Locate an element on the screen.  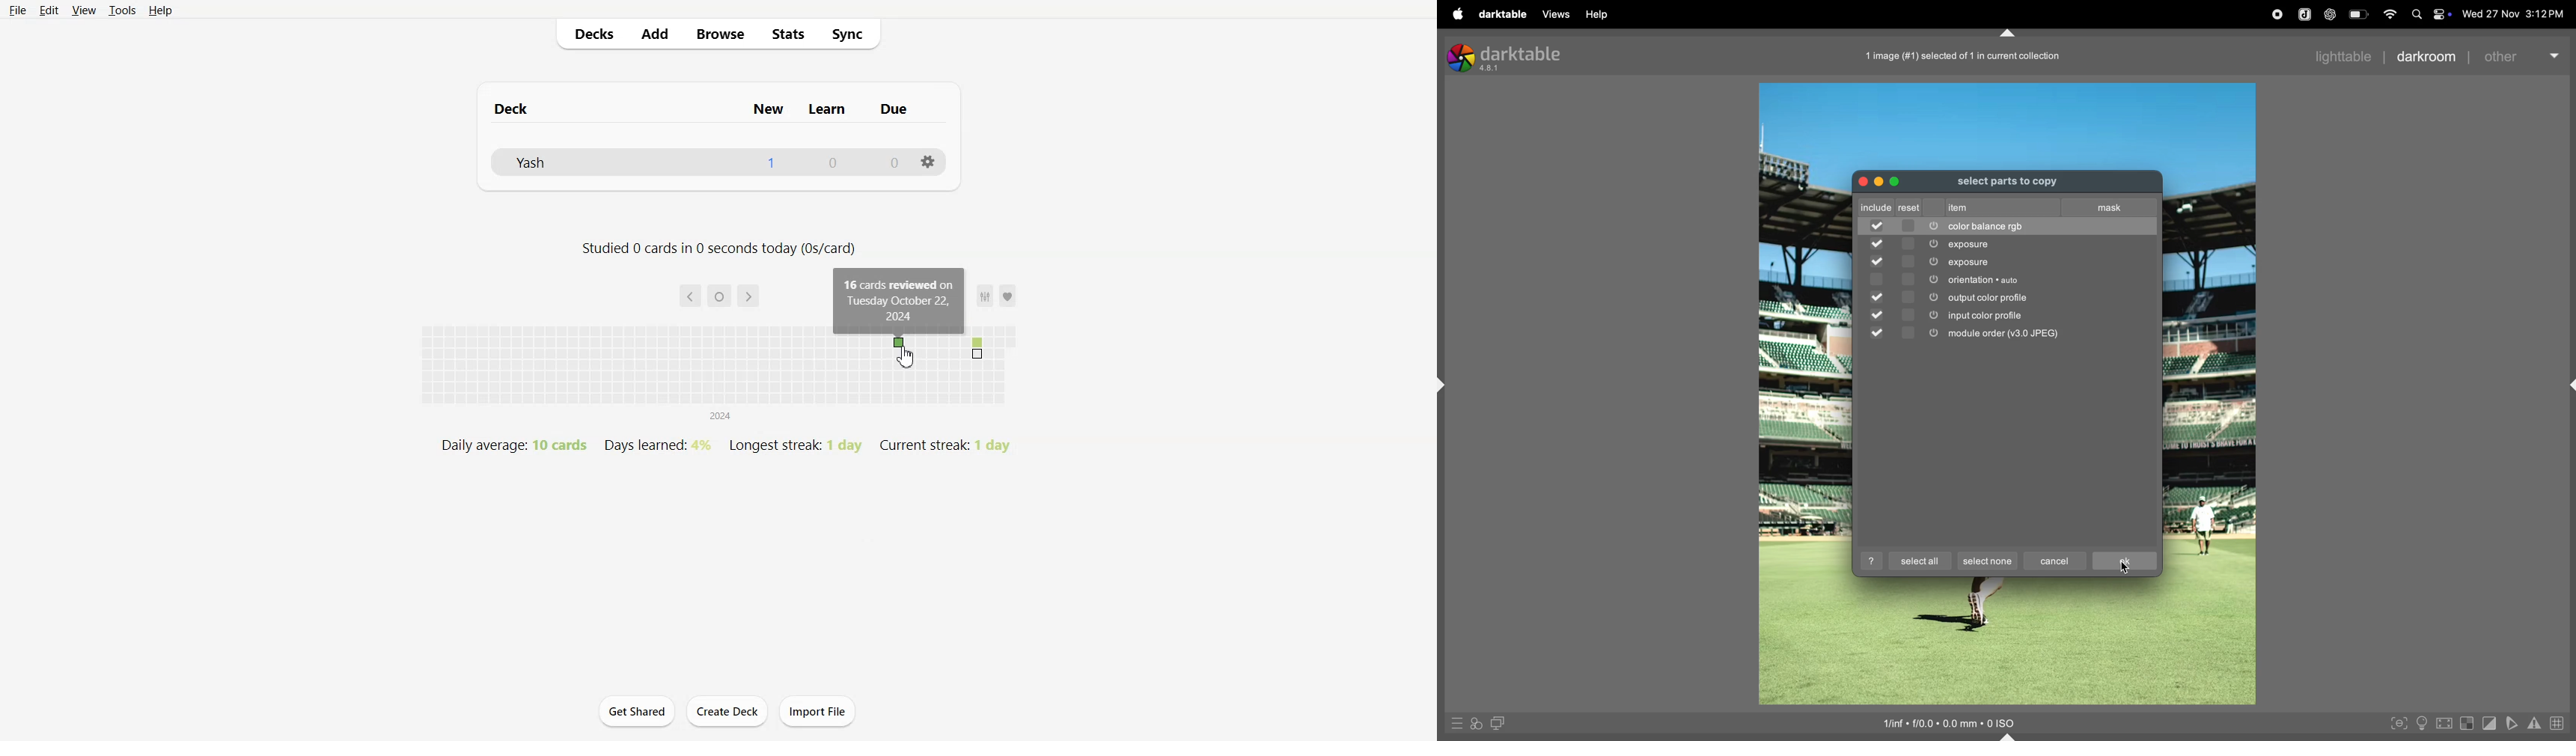
daily average: 10 cards is located at coordinates (513, 445).